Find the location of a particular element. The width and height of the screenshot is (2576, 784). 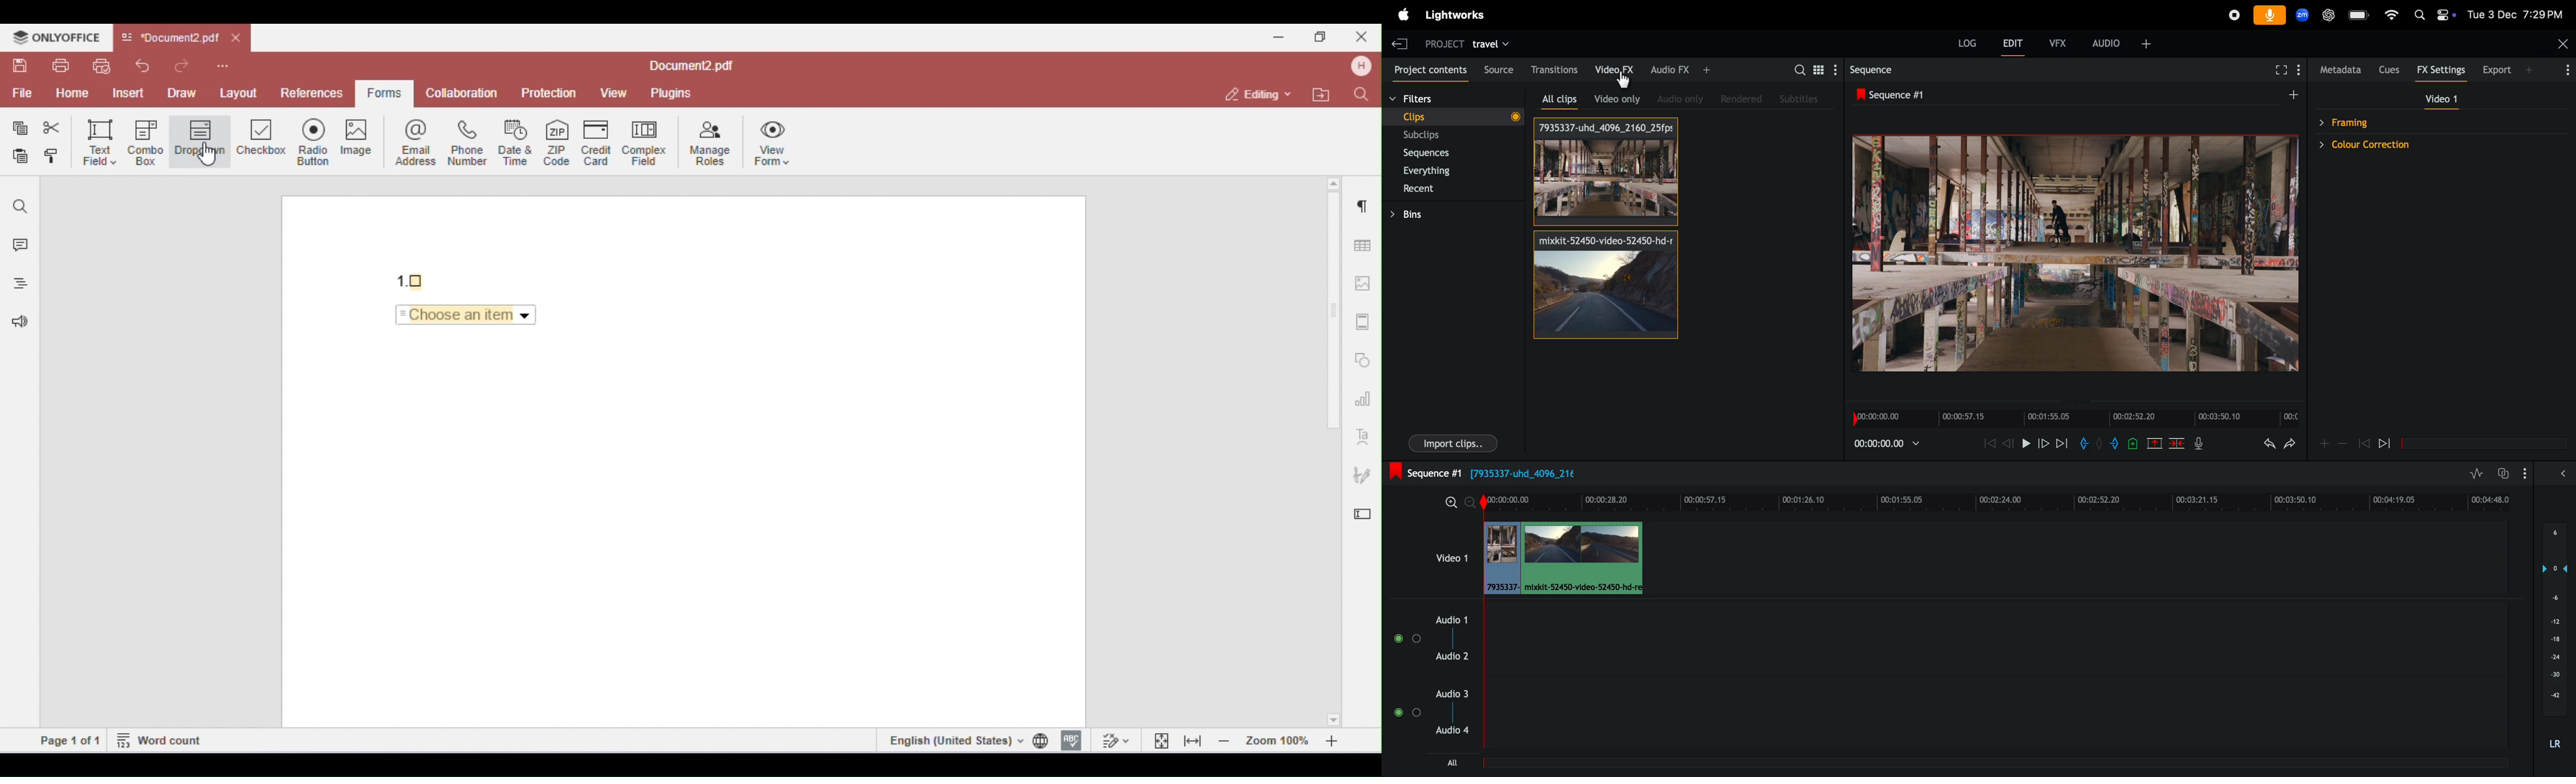

project is located at coordinates (1444, 44).